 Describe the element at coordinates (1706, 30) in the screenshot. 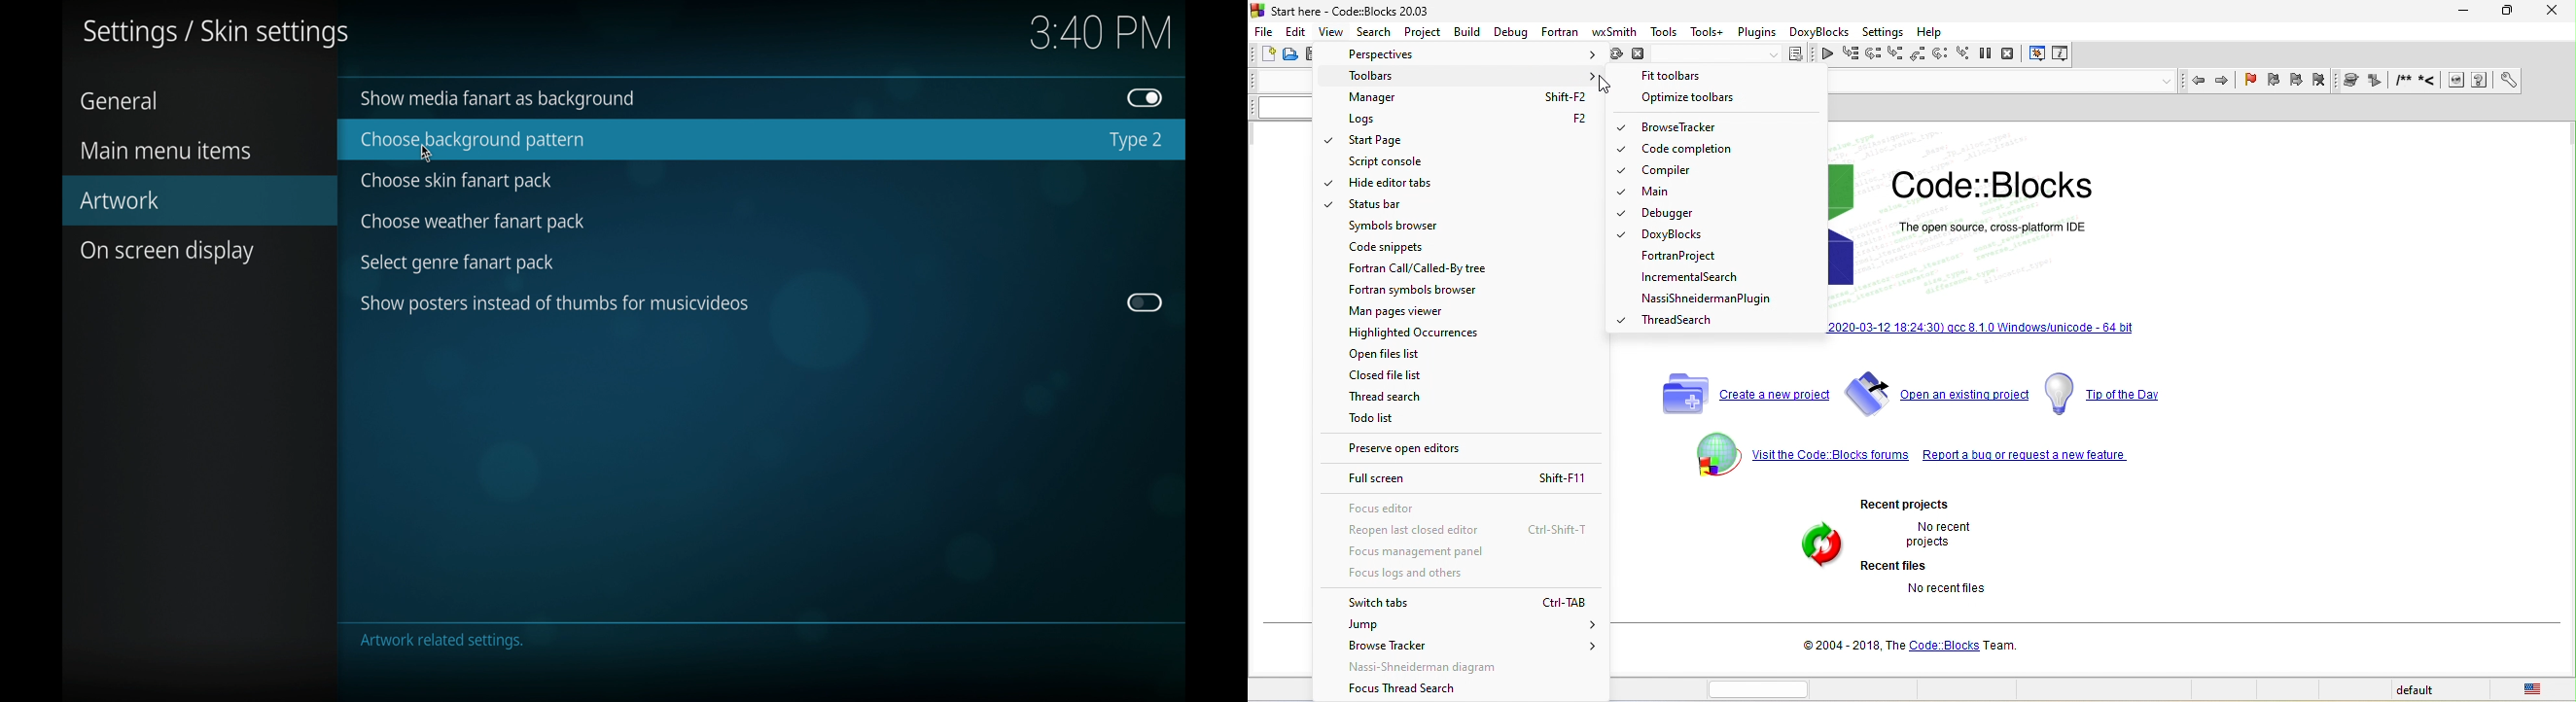

I see `tools+` at that location.